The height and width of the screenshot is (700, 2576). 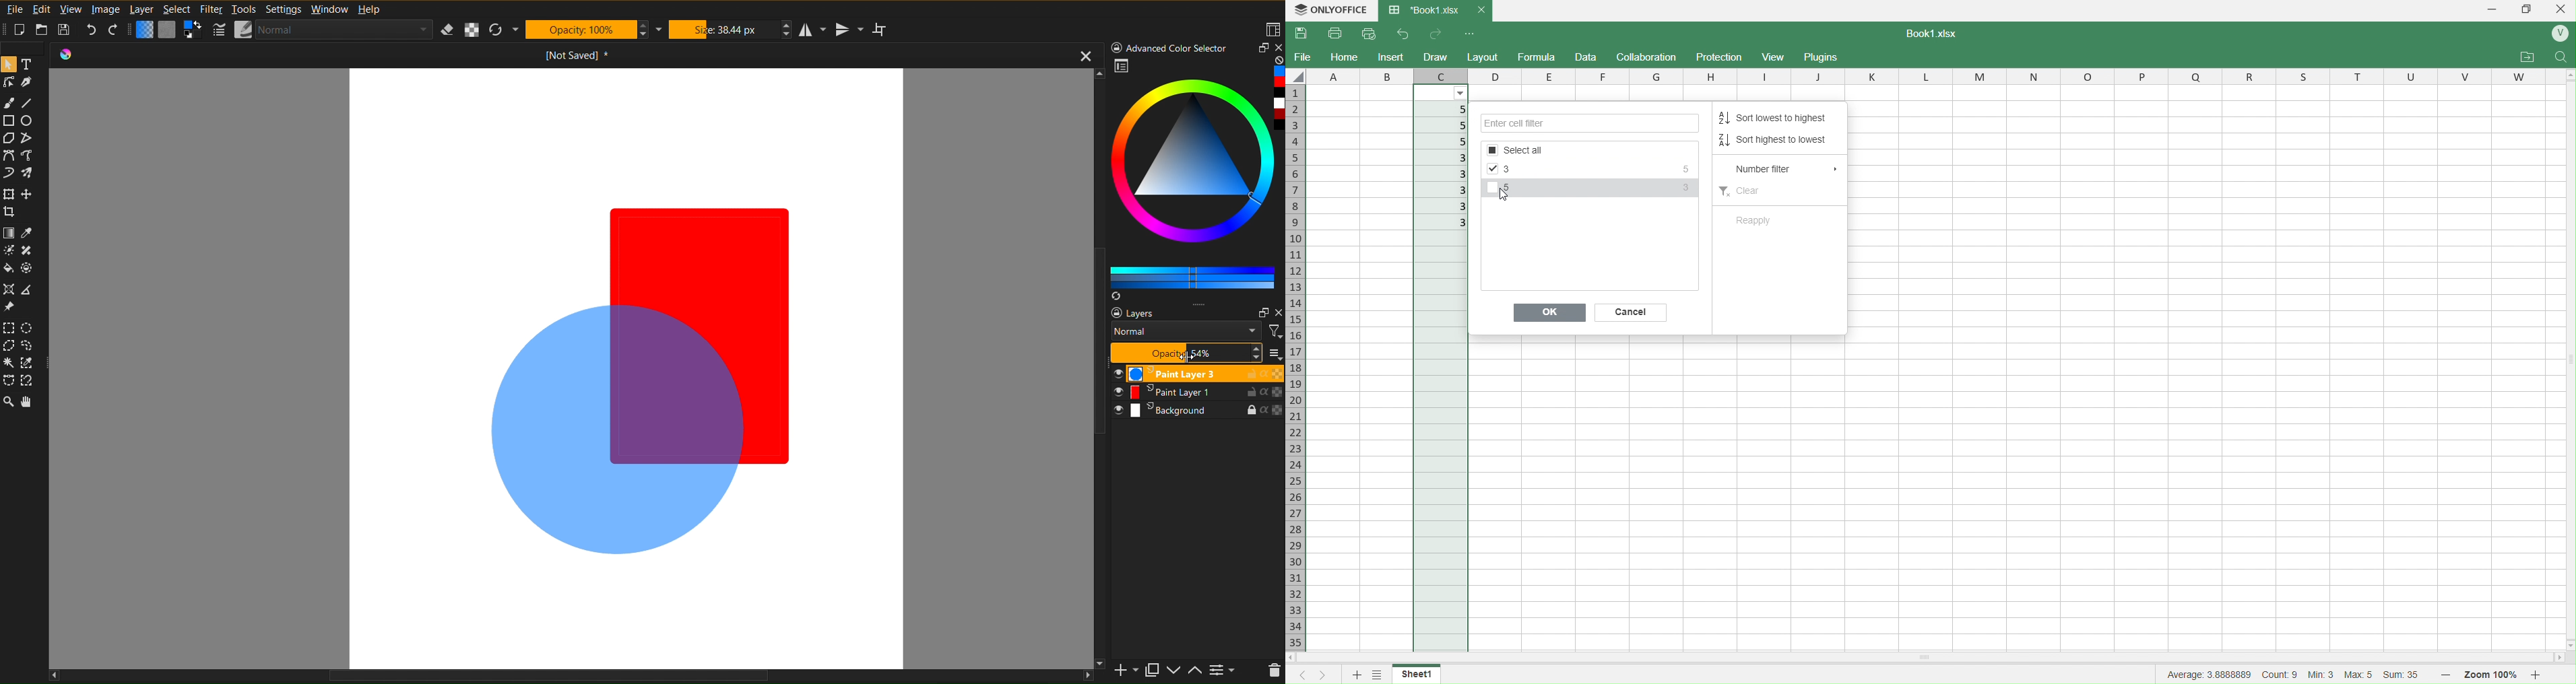 What do you see at coordinates (2405, 676) in the screenshot?
I see `Sum` at bounding box center [2405, 676].